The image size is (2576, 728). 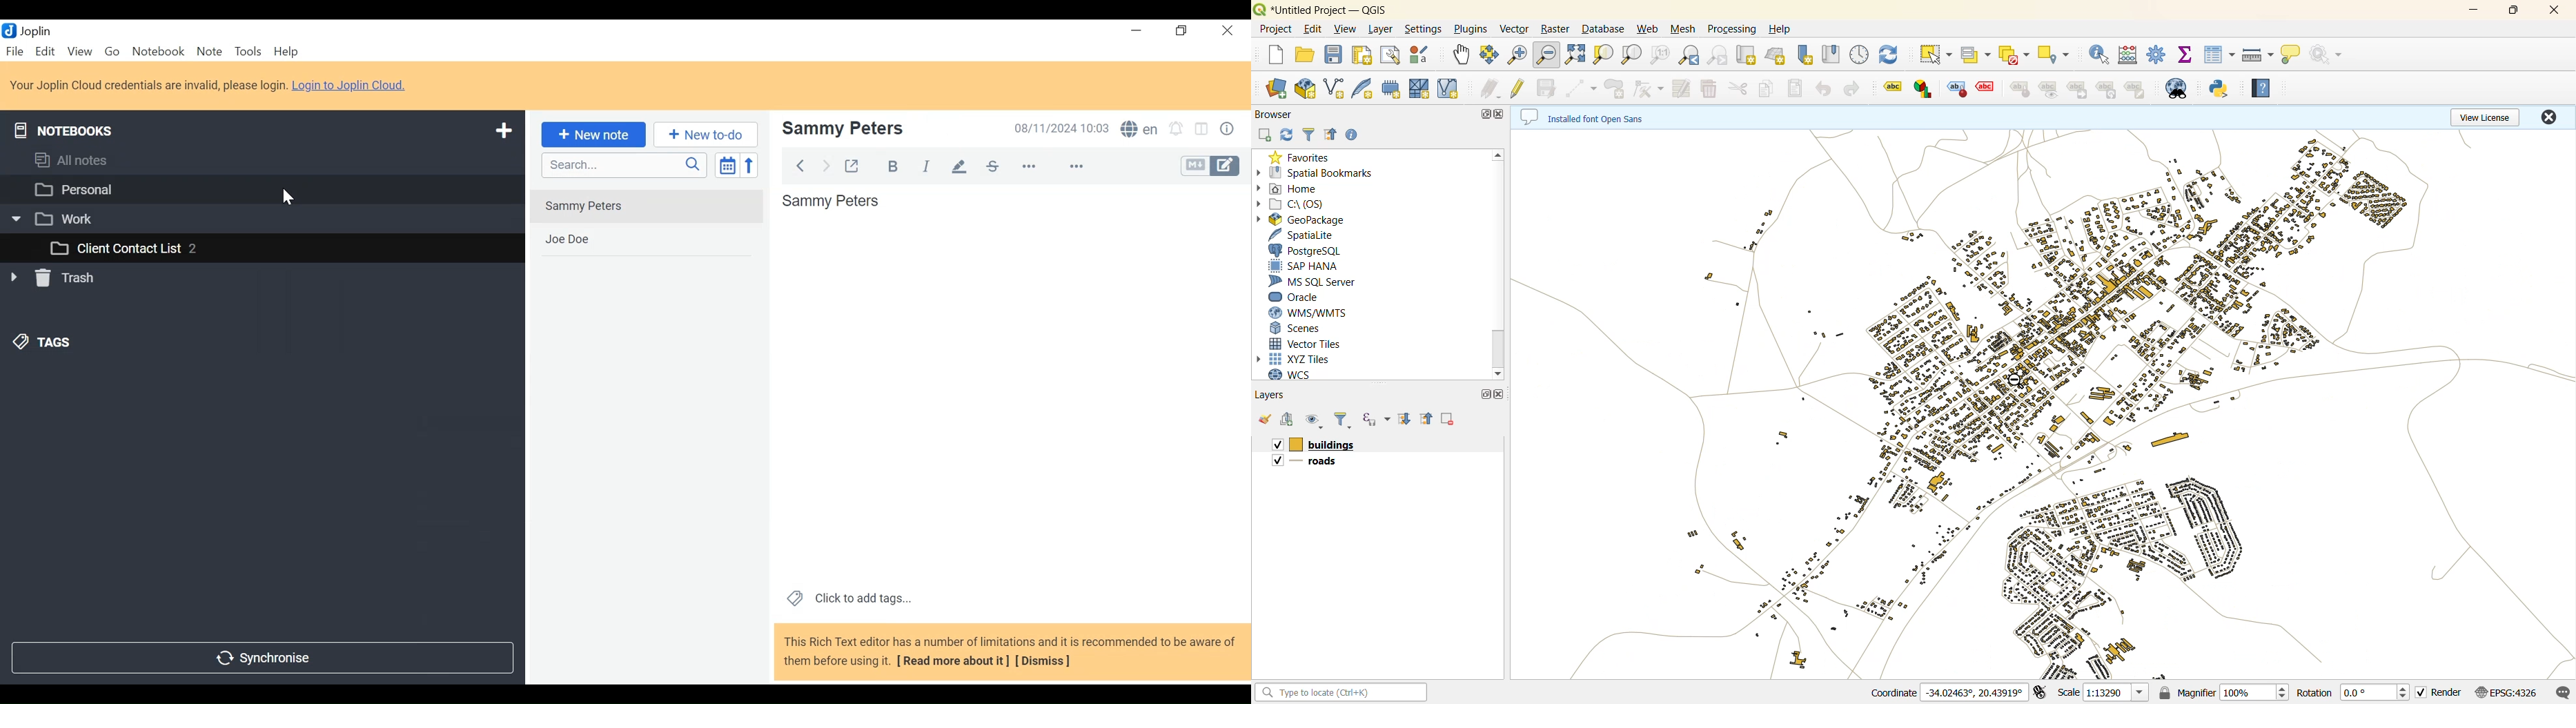 What do you see at coordinates (1736, 88) in the screenshot?
I see `cut` at bounding box center [1736, 88].